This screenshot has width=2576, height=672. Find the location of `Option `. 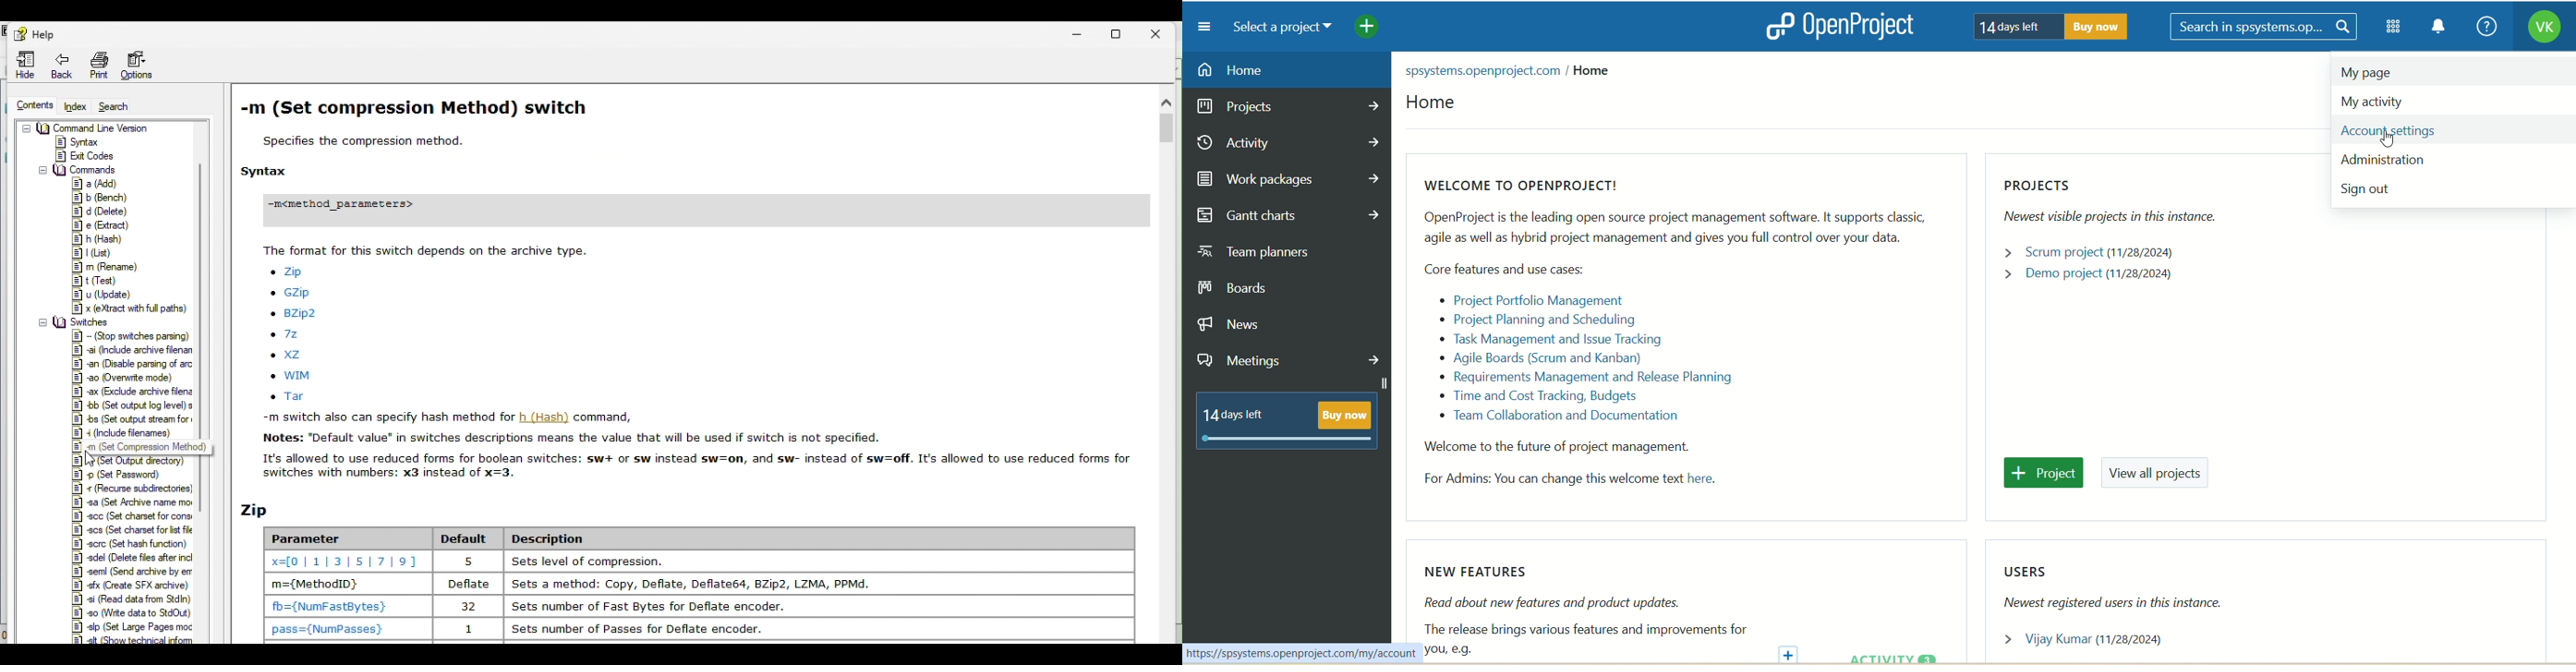

Option  is located at coordinates (138, 64).